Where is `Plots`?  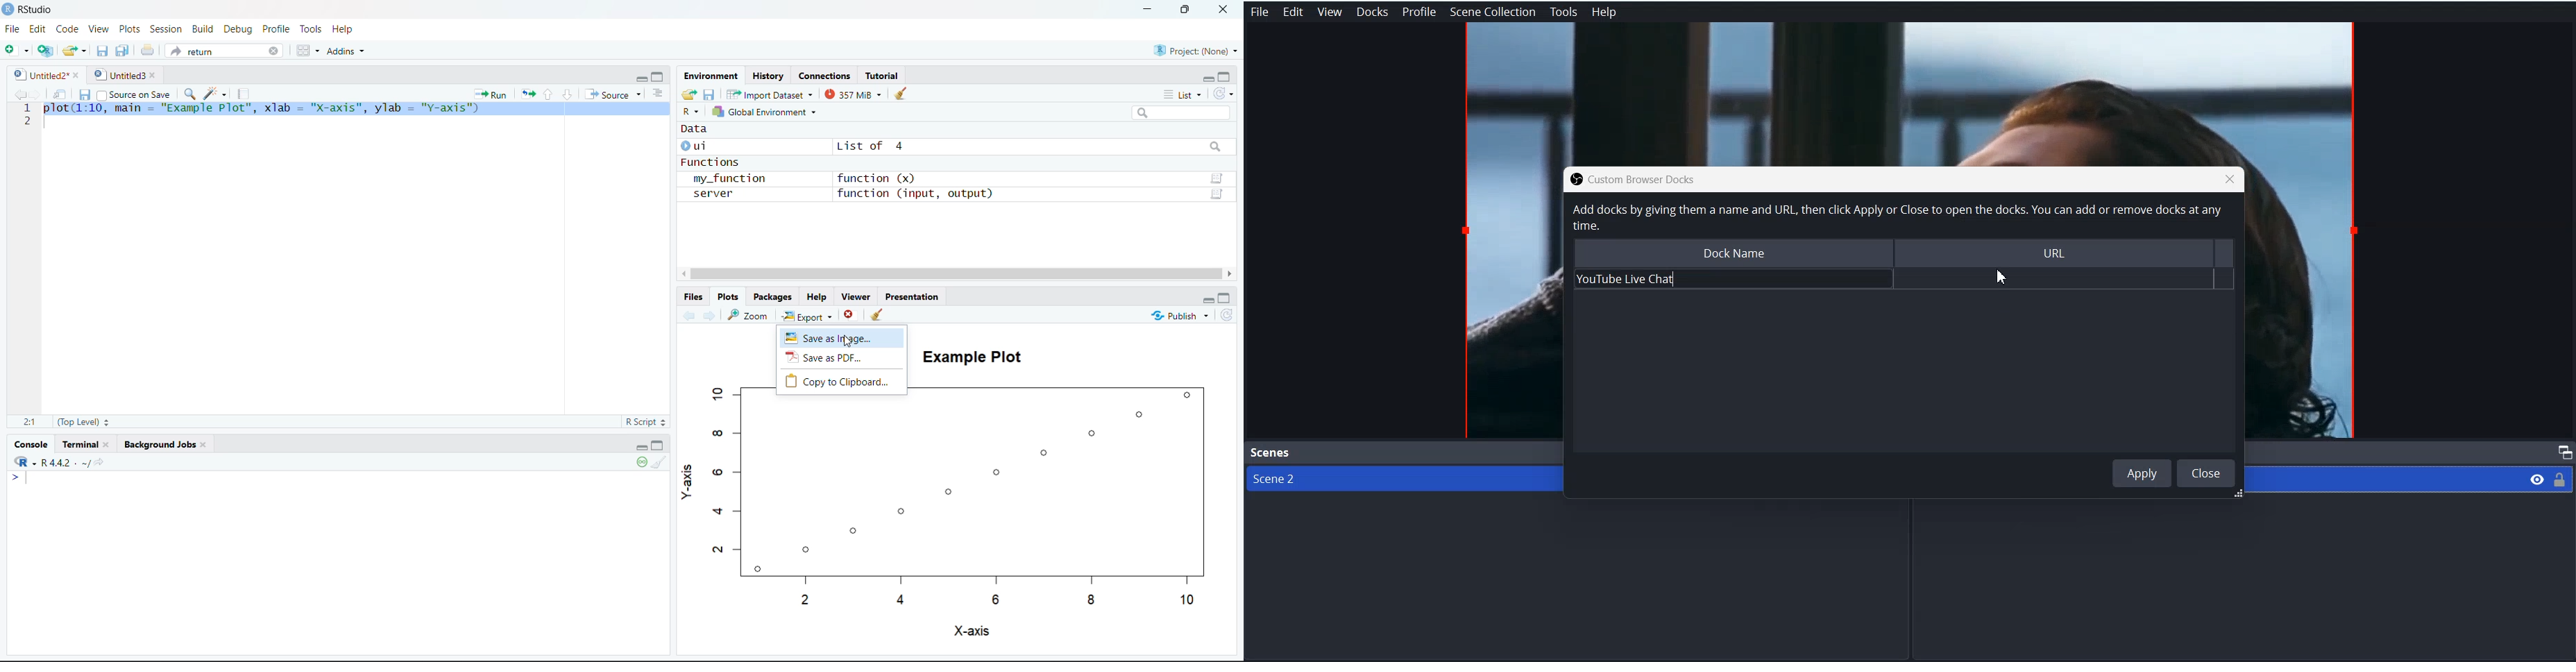 Plots is located at coordinates (729, 297).